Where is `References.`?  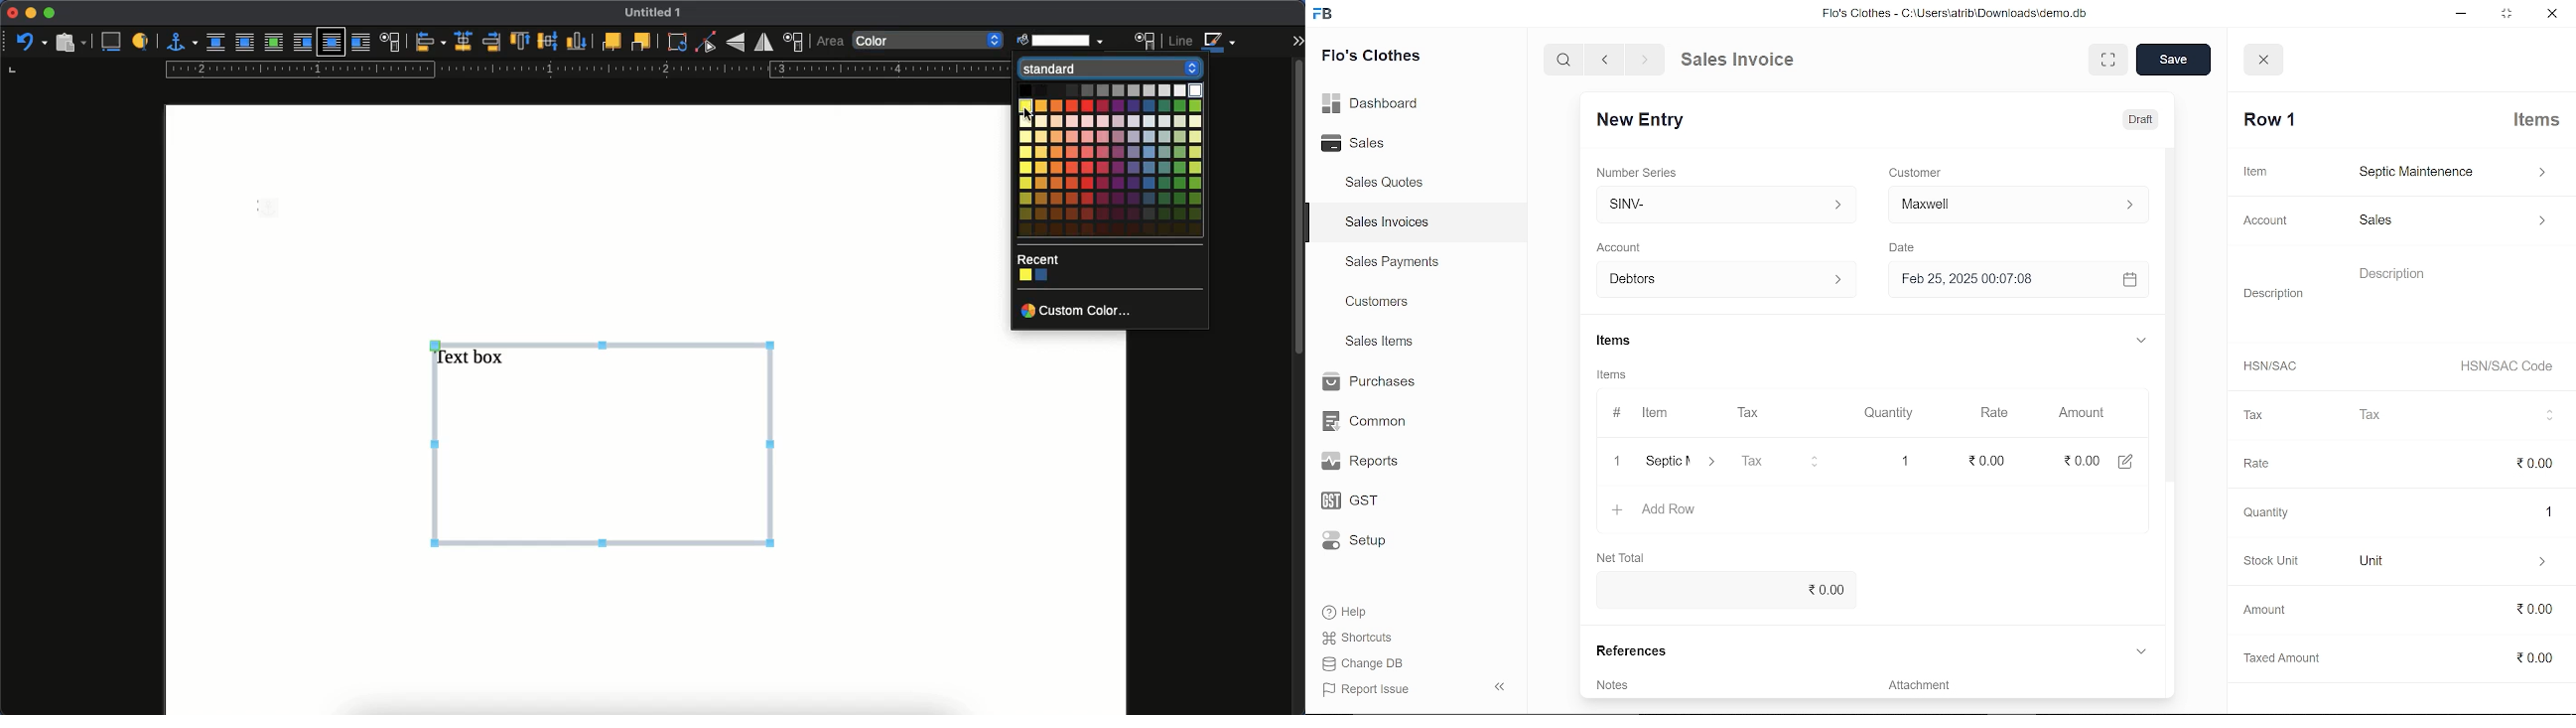 References. is located at coordinates (1641, 652).